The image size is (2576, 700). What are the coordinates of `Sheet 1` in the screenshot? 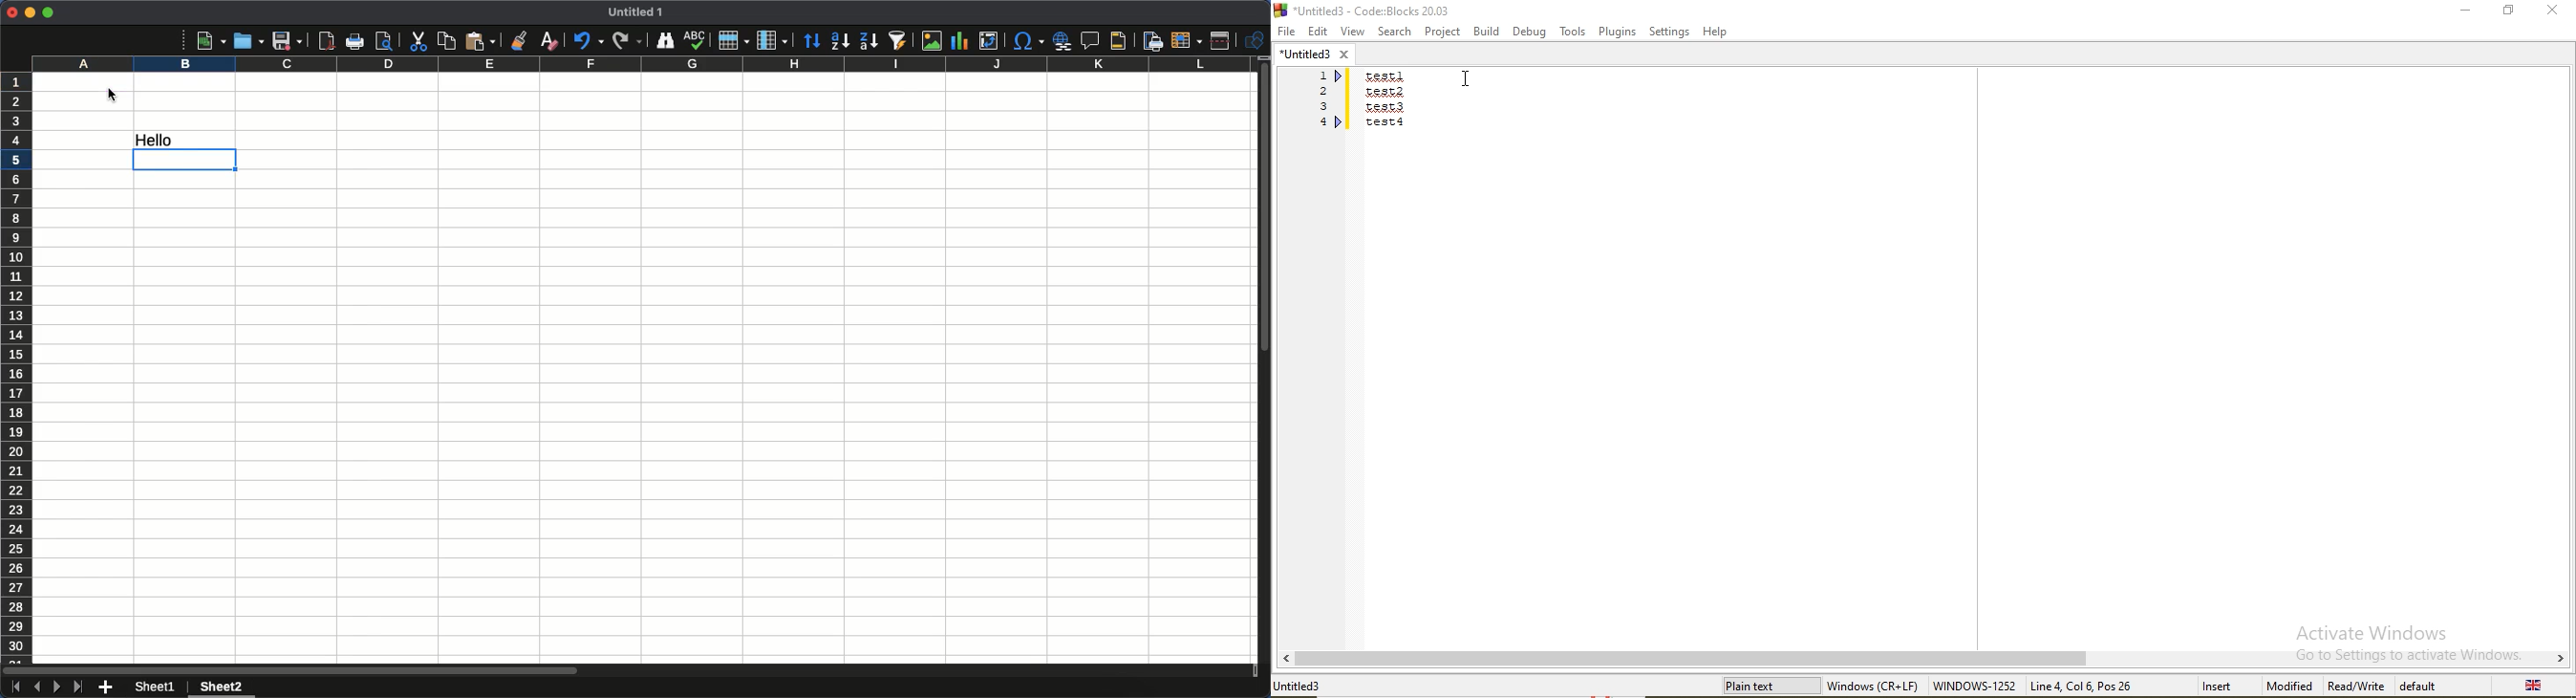 It's located at (158, 687).